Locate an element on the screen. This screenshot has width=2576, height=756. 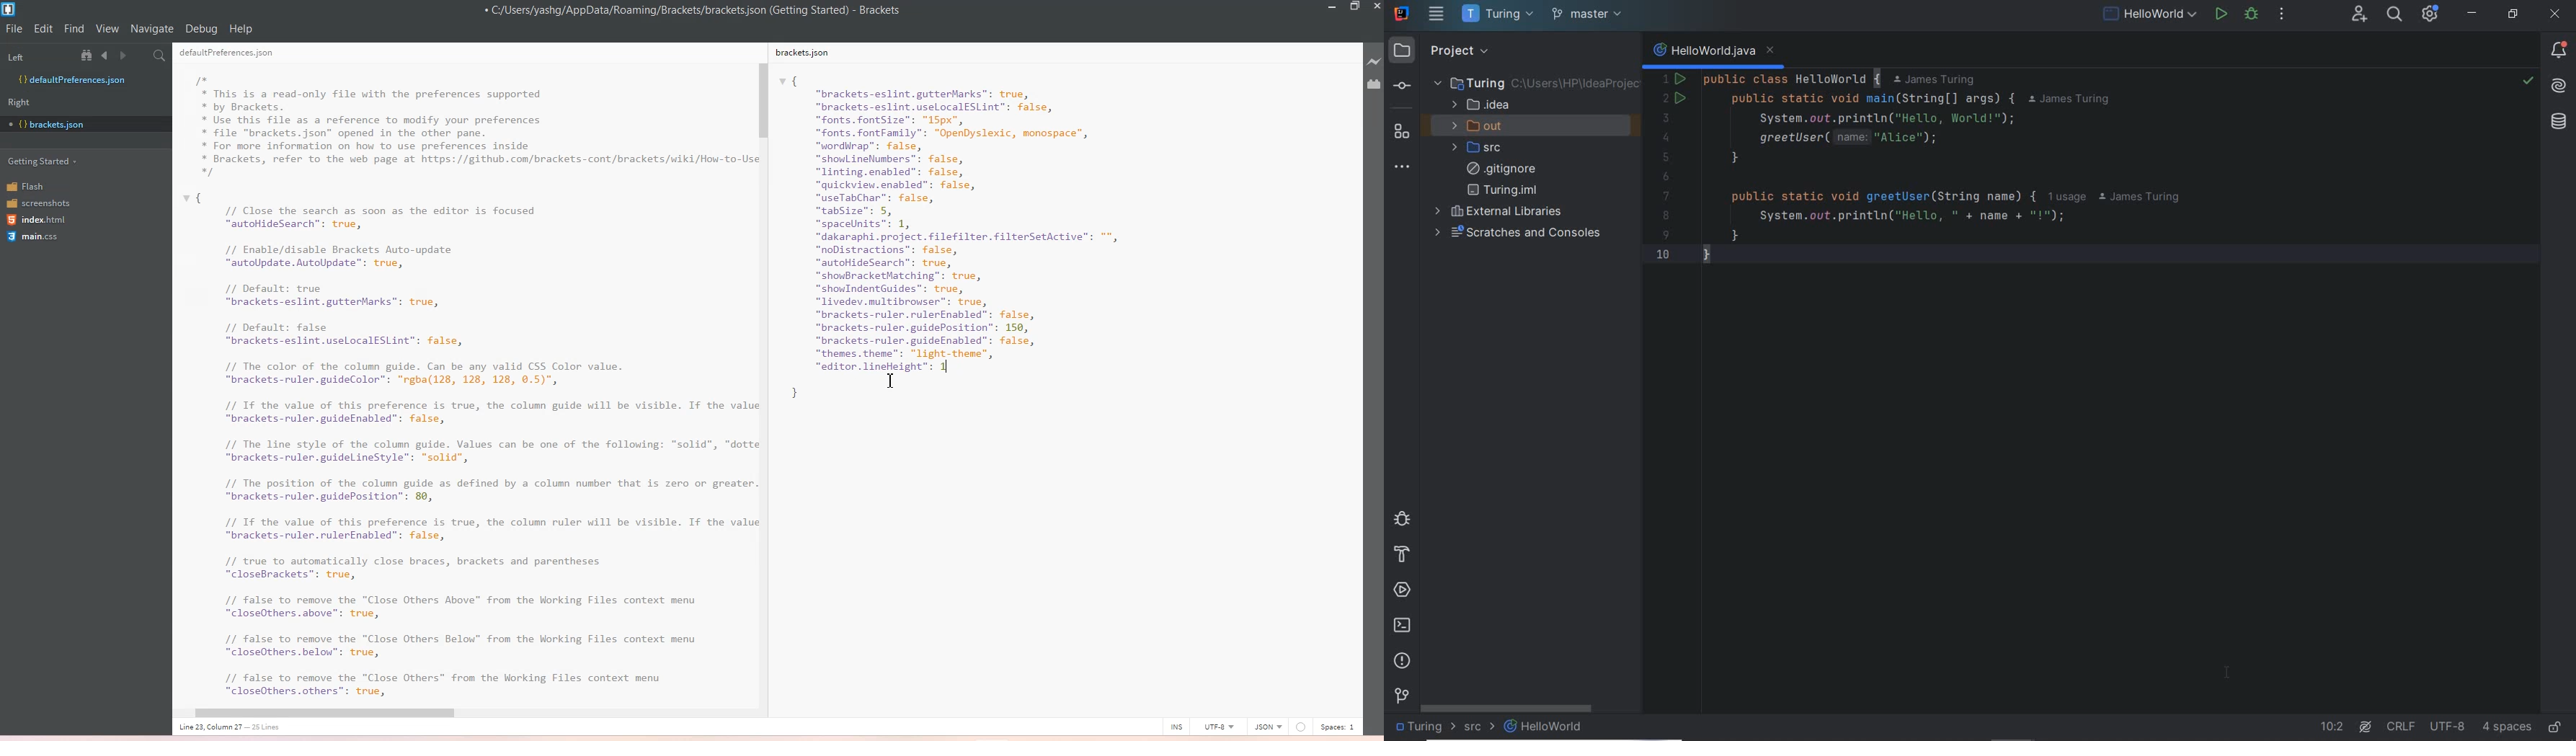
brackets.json is located at coordinates (807, 53).